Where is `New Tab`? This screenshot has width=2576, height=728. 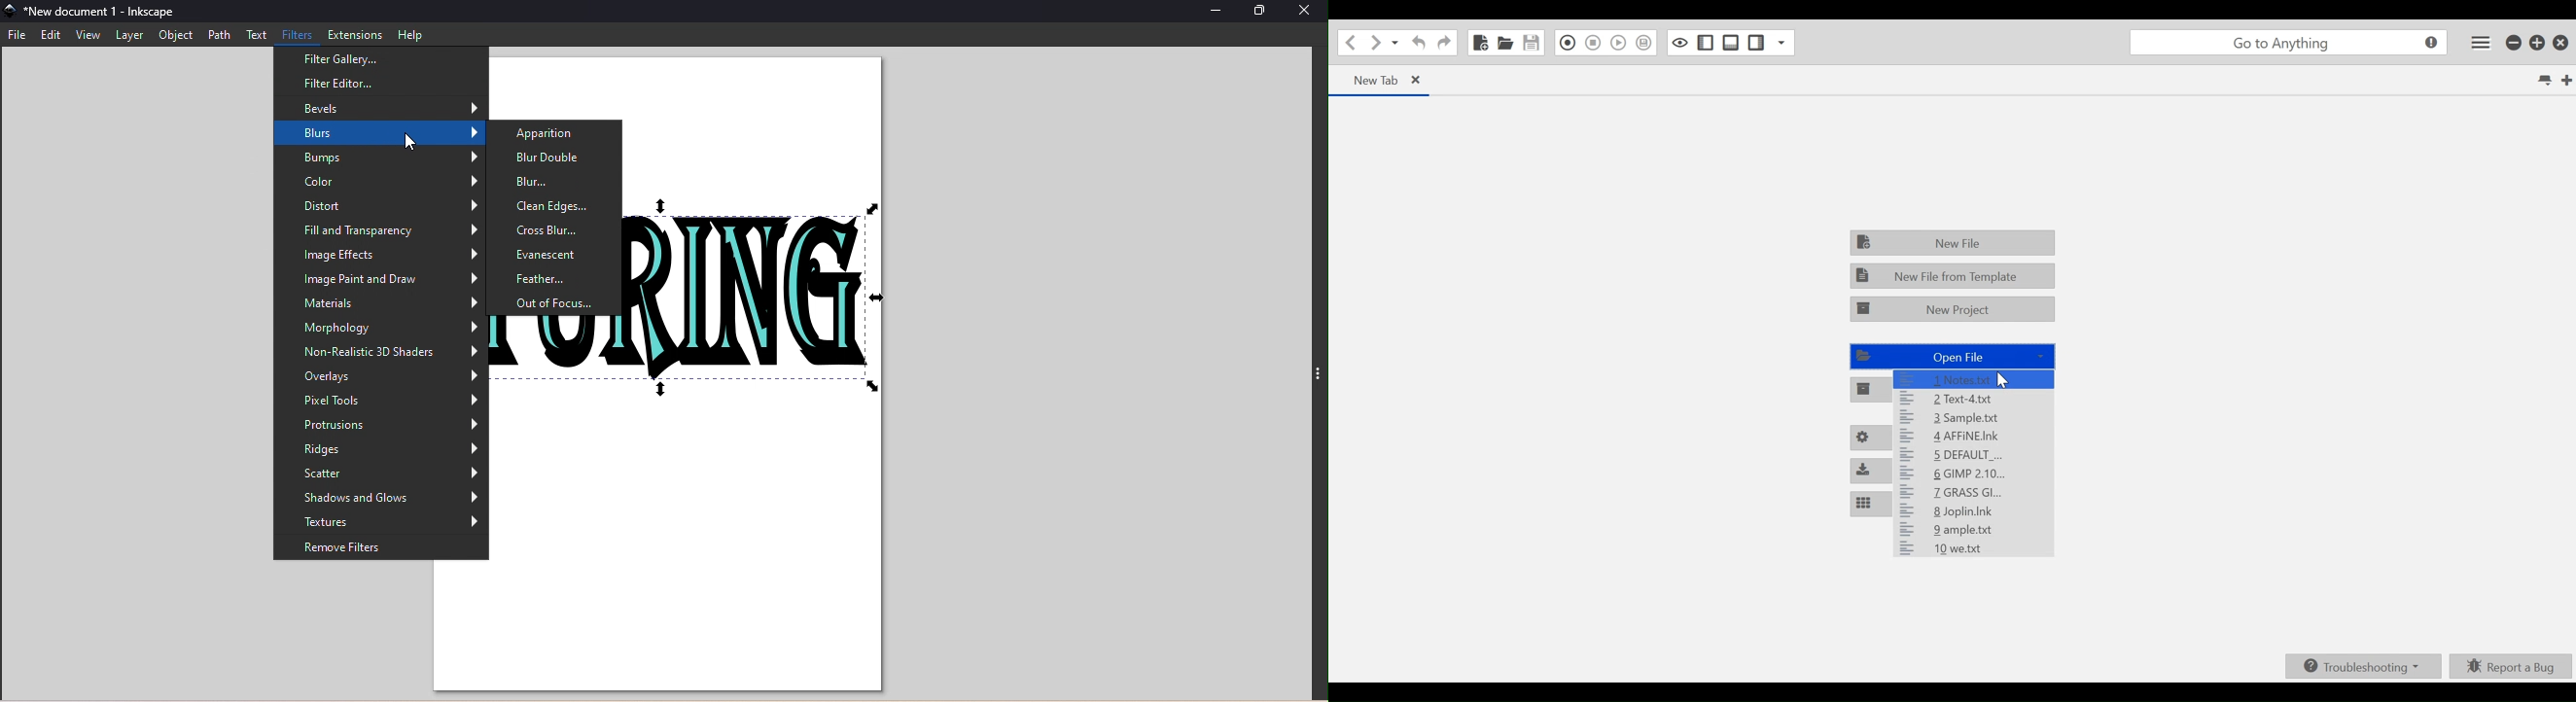
New Tab is located at coordinates (2567, 80).